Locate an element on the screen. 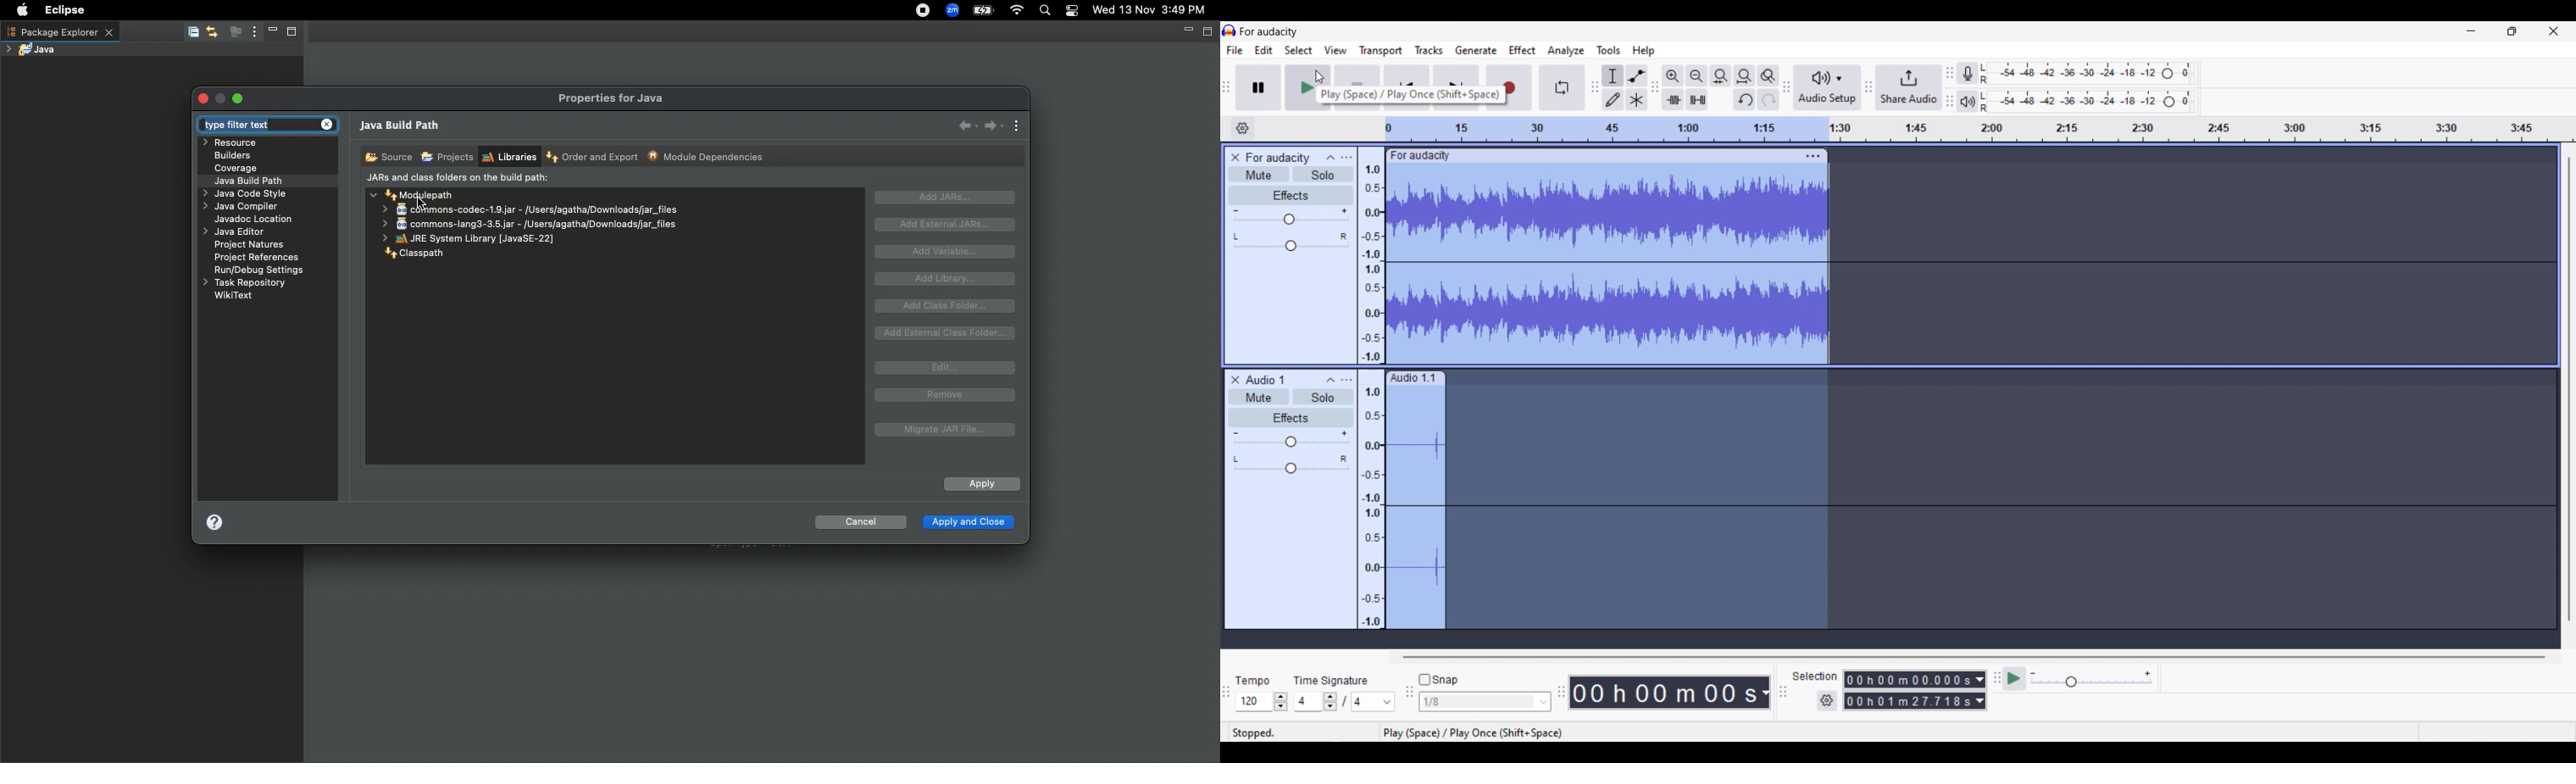 The height and width of the screenshot is (784, 2576). mute is located at coordinates (1258, 398).